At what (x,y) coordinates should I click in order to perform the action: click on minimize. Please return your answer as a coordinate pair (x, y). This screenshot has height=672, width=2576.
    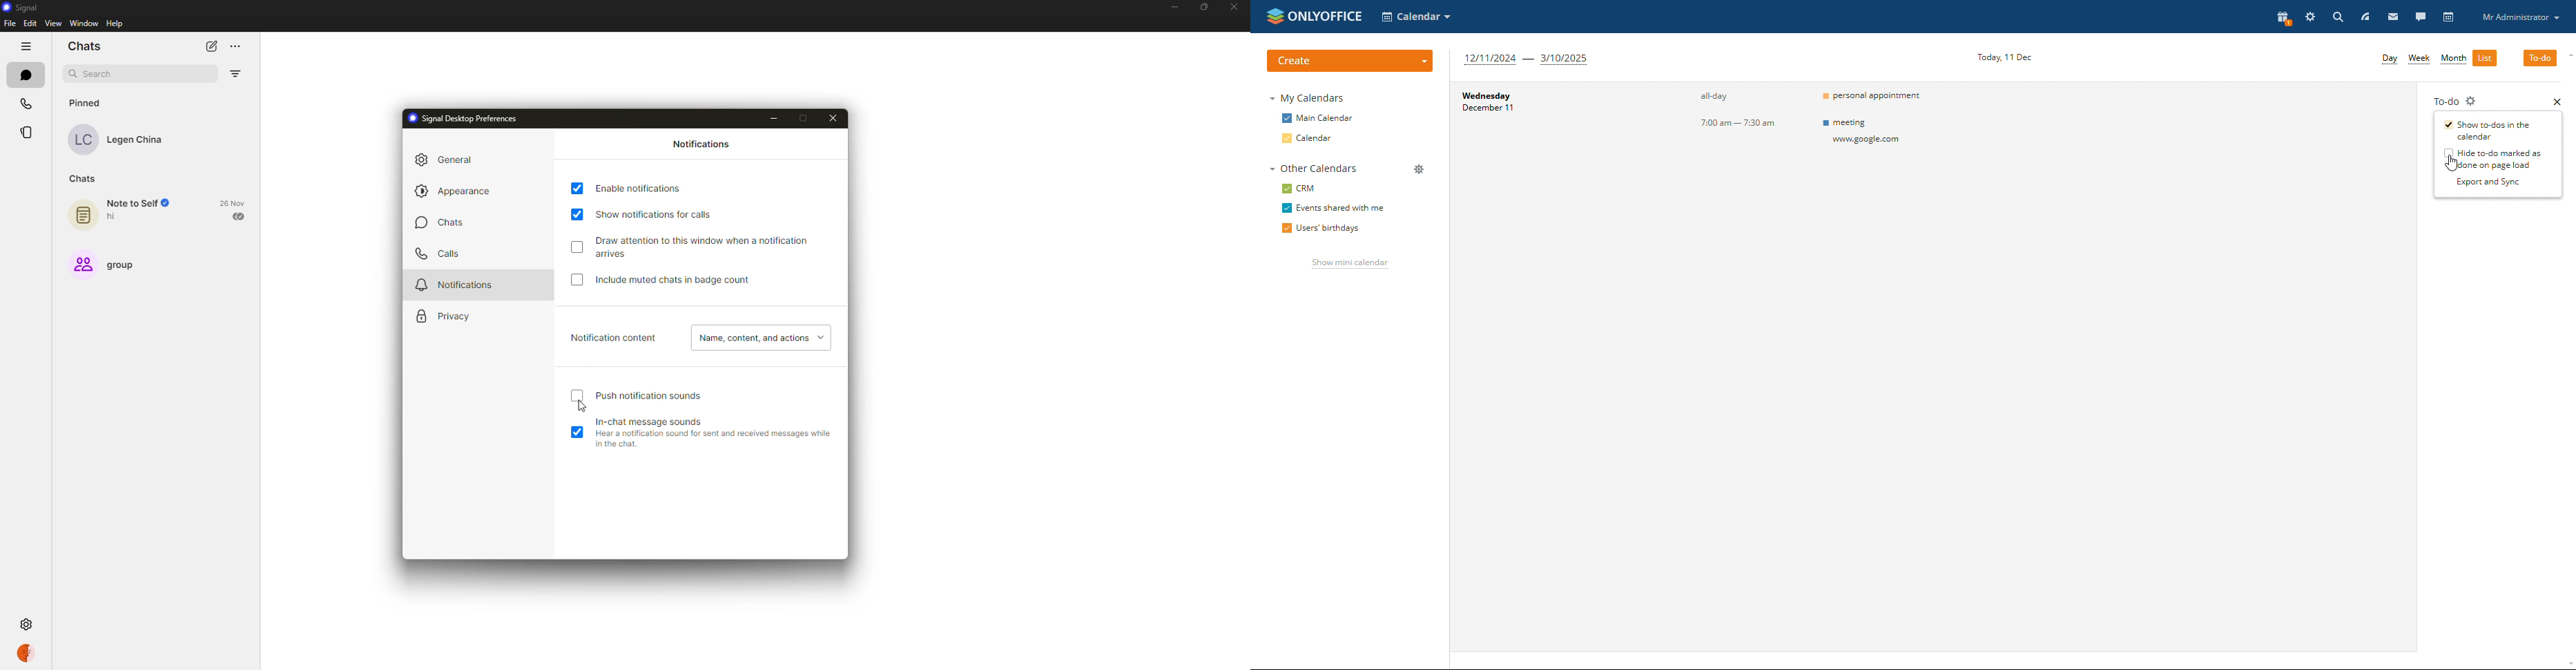
    Looking at the image, I should click on (1177, 7).